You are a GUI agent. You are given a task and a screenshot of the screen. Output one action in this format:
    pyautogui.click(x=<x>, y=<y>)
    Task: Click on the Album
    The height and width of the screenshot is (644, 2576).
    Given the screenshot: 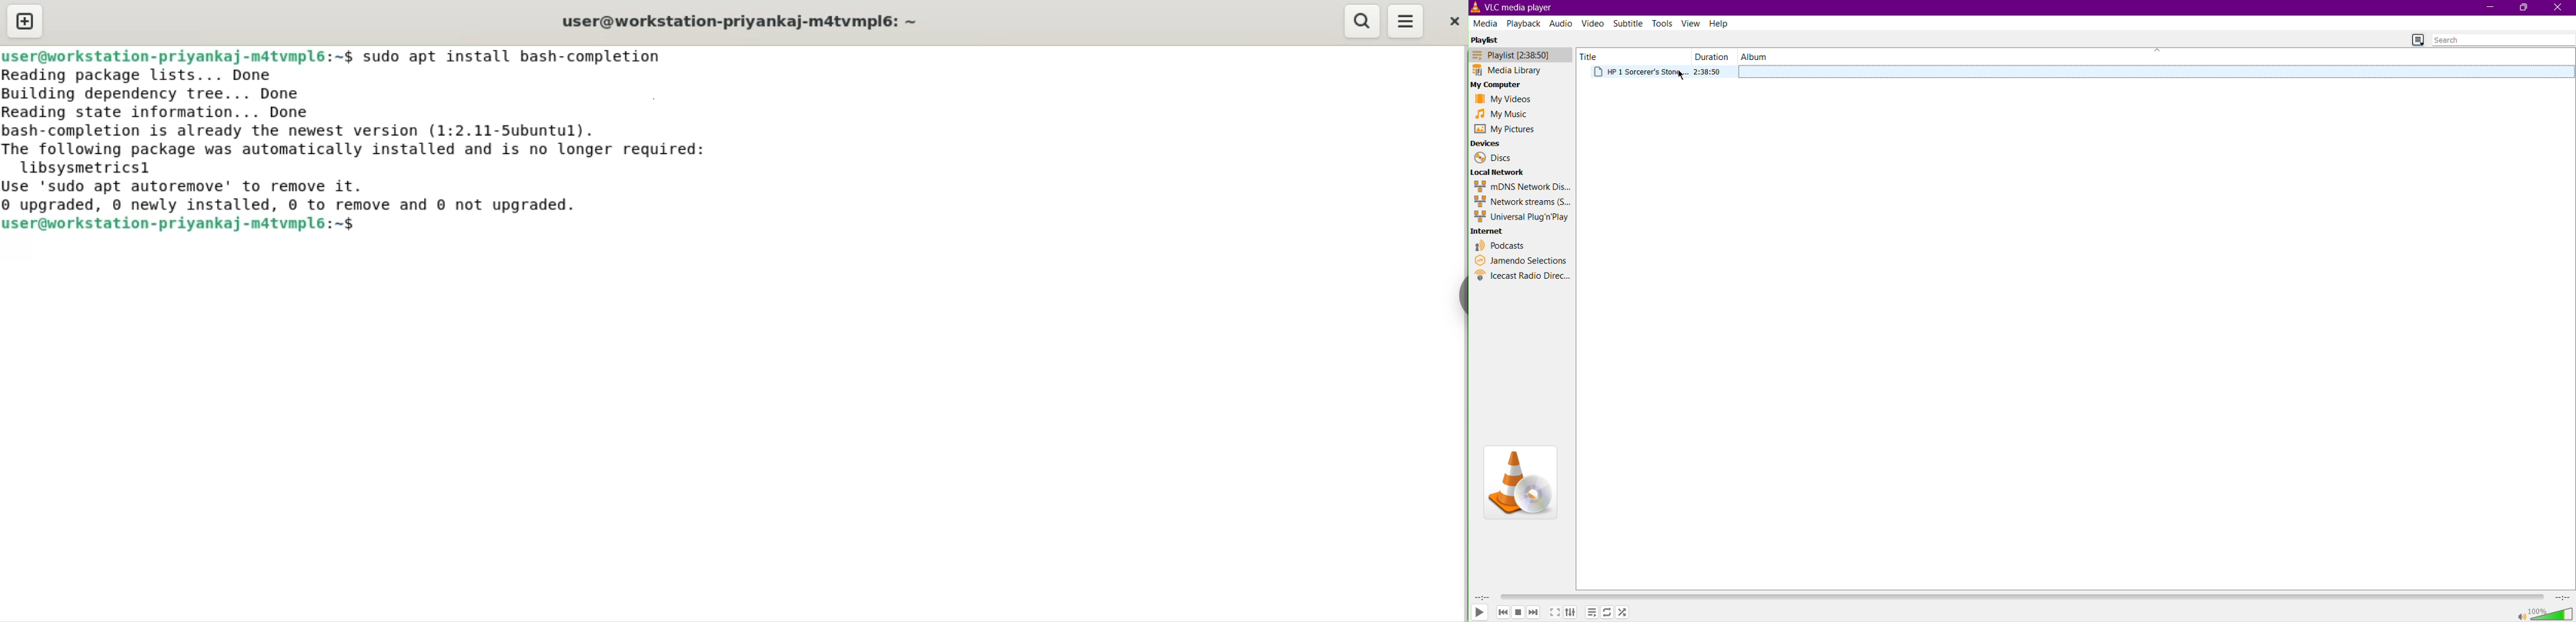 What is the action you would take?
    pyautogui.click(x=1754, y=57)
    